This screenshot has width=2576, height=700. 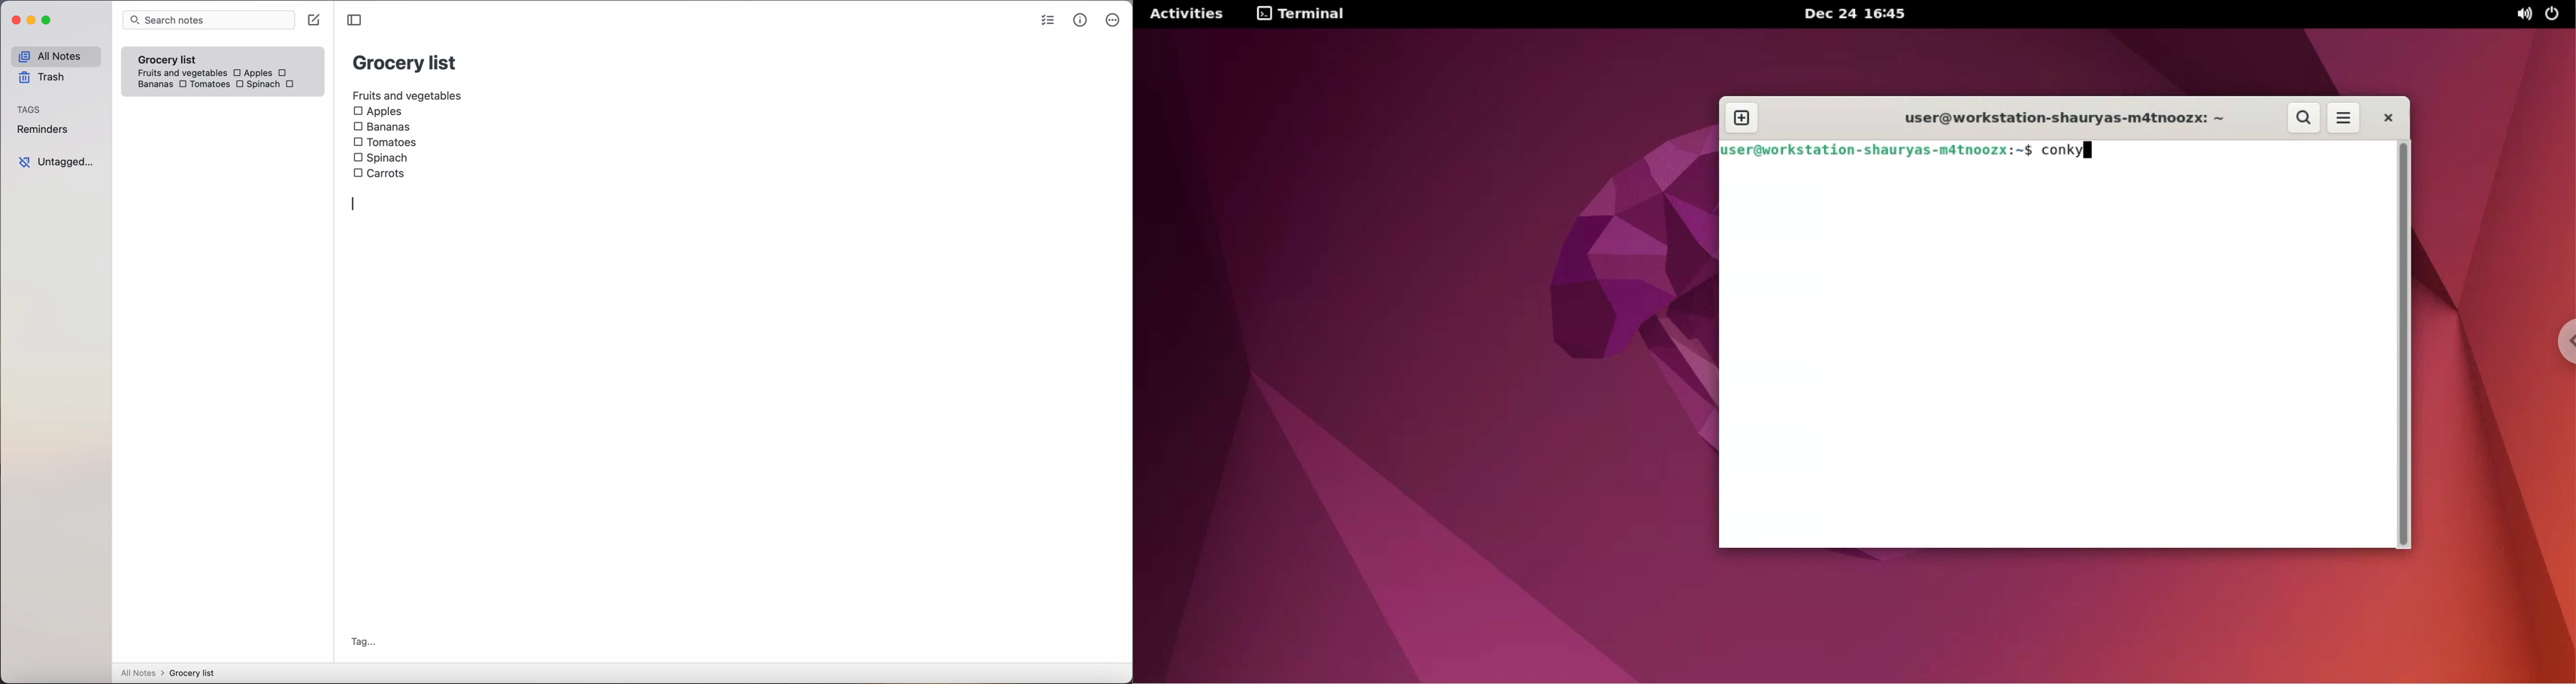 I want to click on Spinach checkbox, so click(x=257, y=85).